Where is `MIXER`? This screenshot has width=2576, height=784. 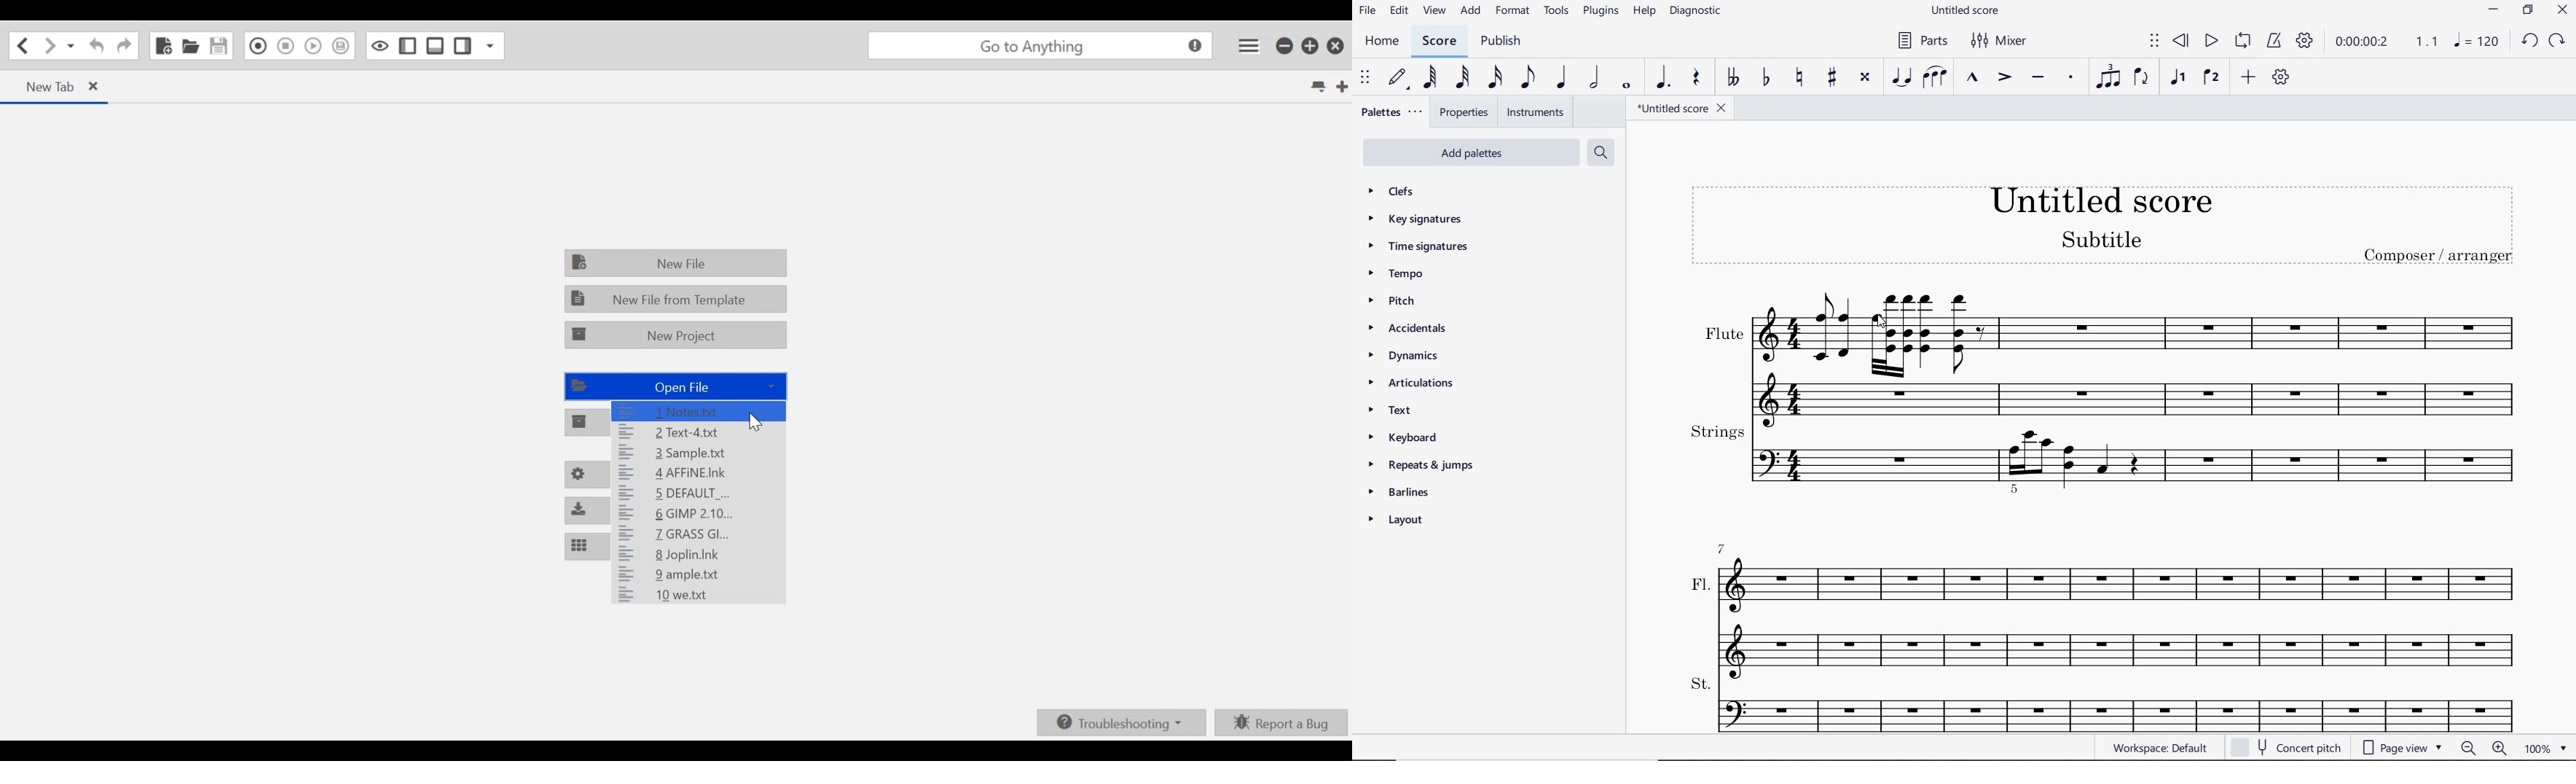
MIXER is located at coordinates (2004, 43).